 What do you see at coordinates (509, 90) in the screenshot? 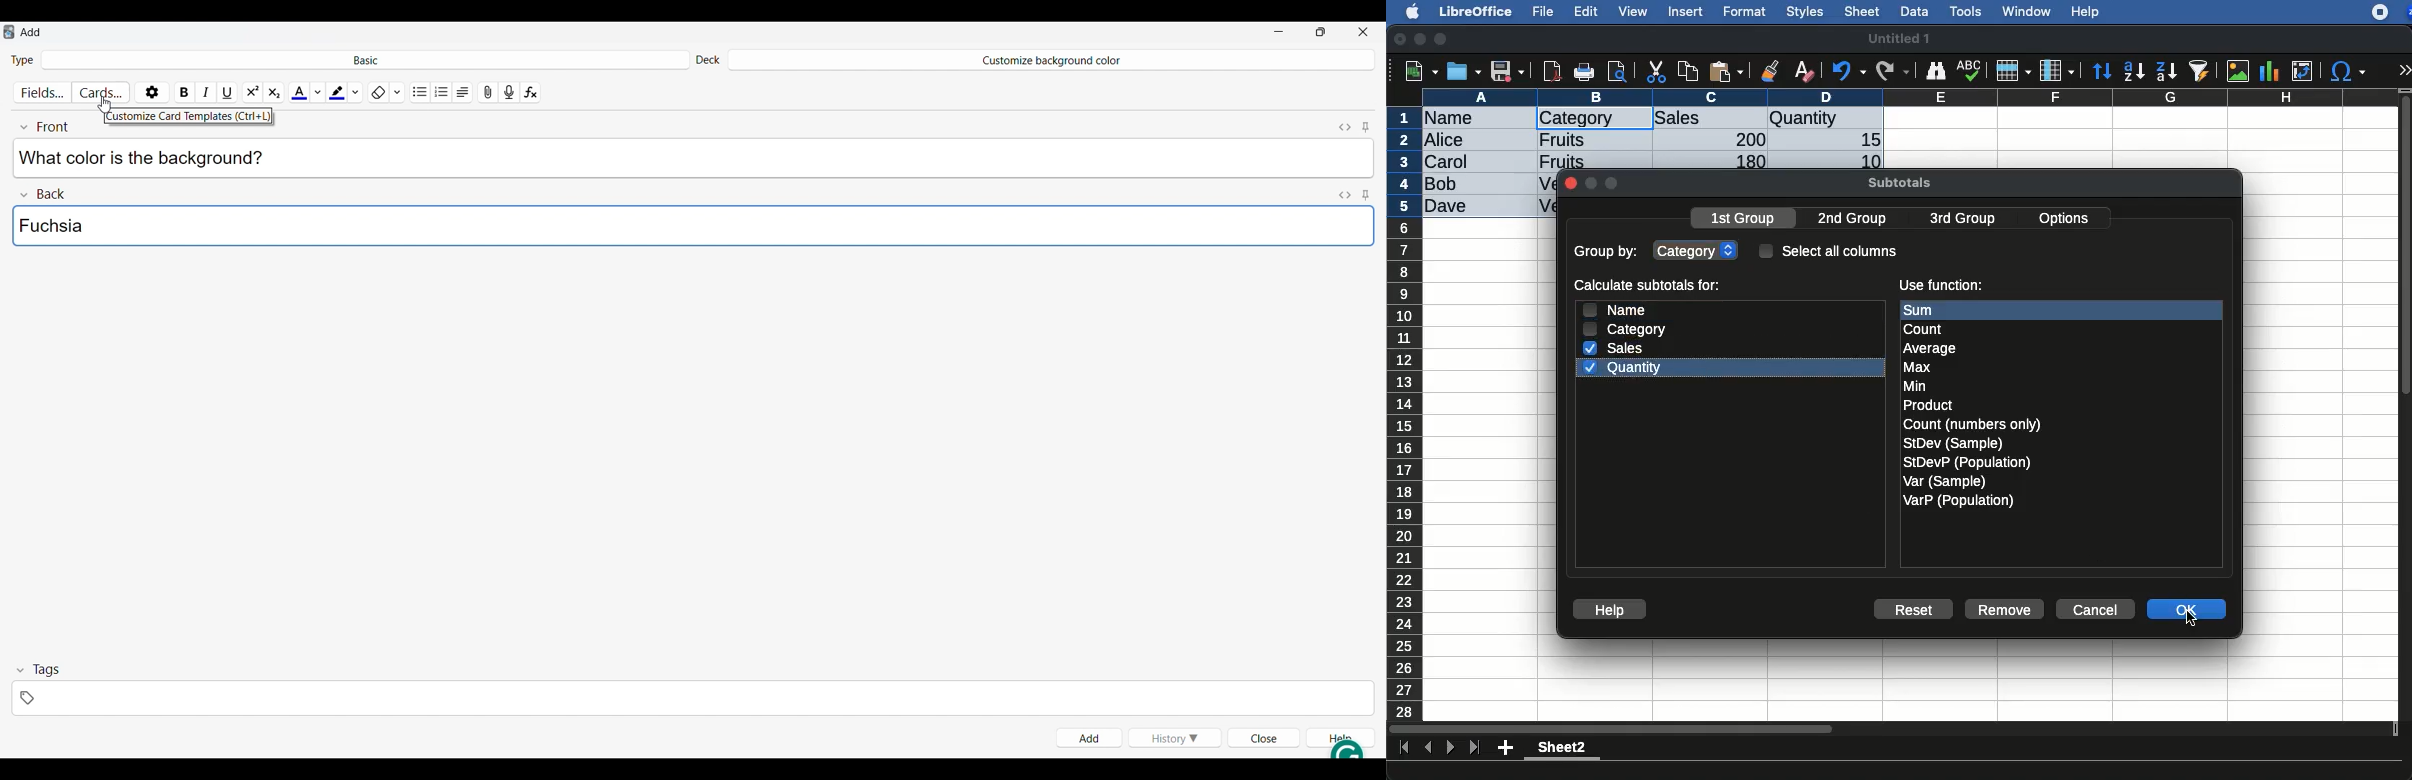
I see `Record audio` at bounding box center [509, 90].